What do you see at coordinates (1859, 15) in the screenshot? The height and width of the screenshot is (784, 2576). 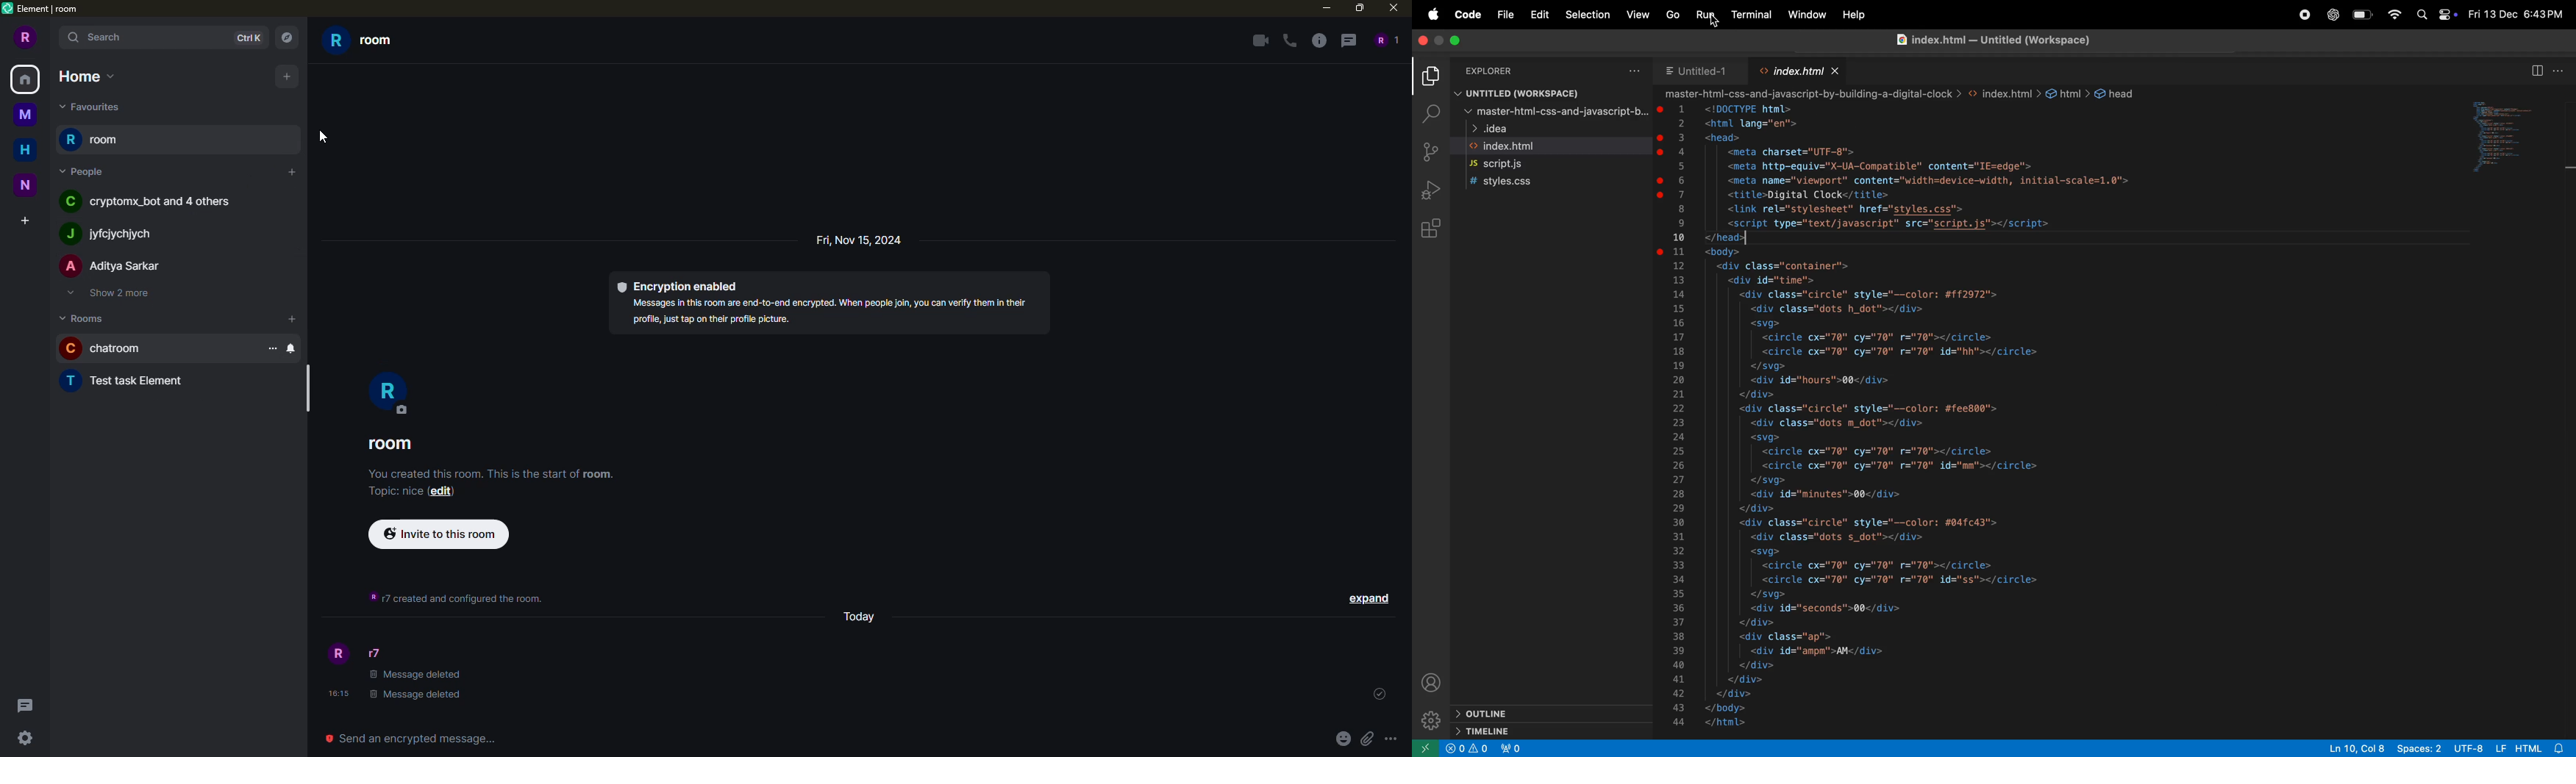 I see `help` at bounding box center [1859, 15].